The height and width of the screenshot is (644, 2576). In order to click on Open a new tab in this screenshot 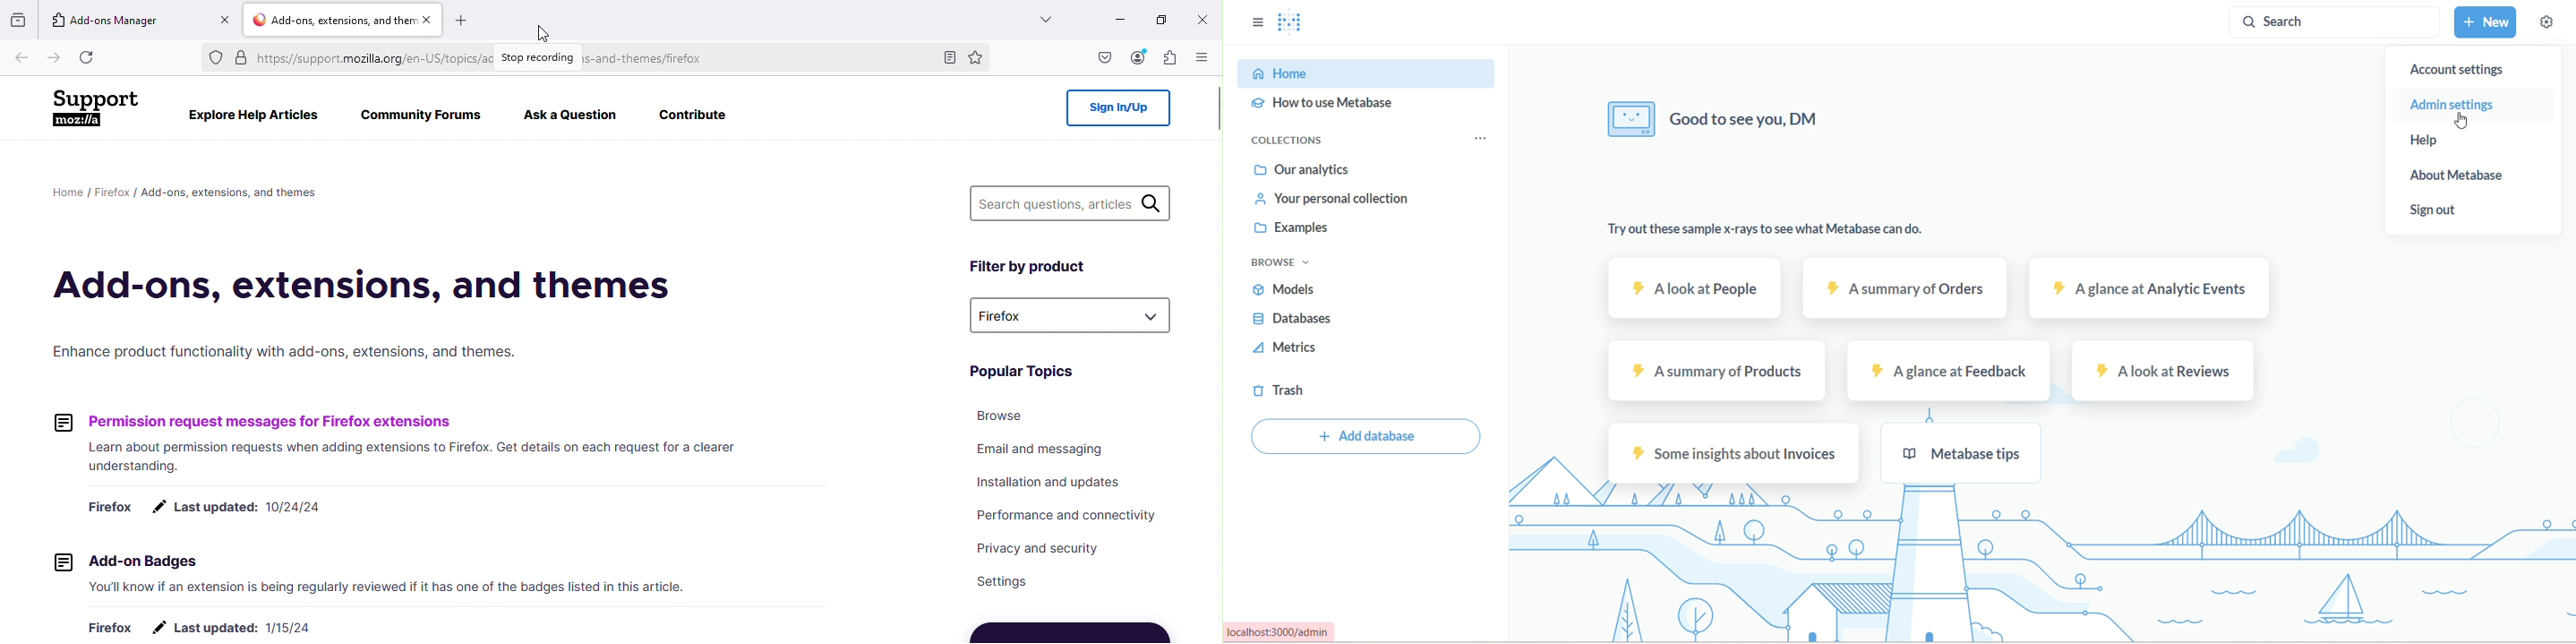, I will do `click(460, 21)`.